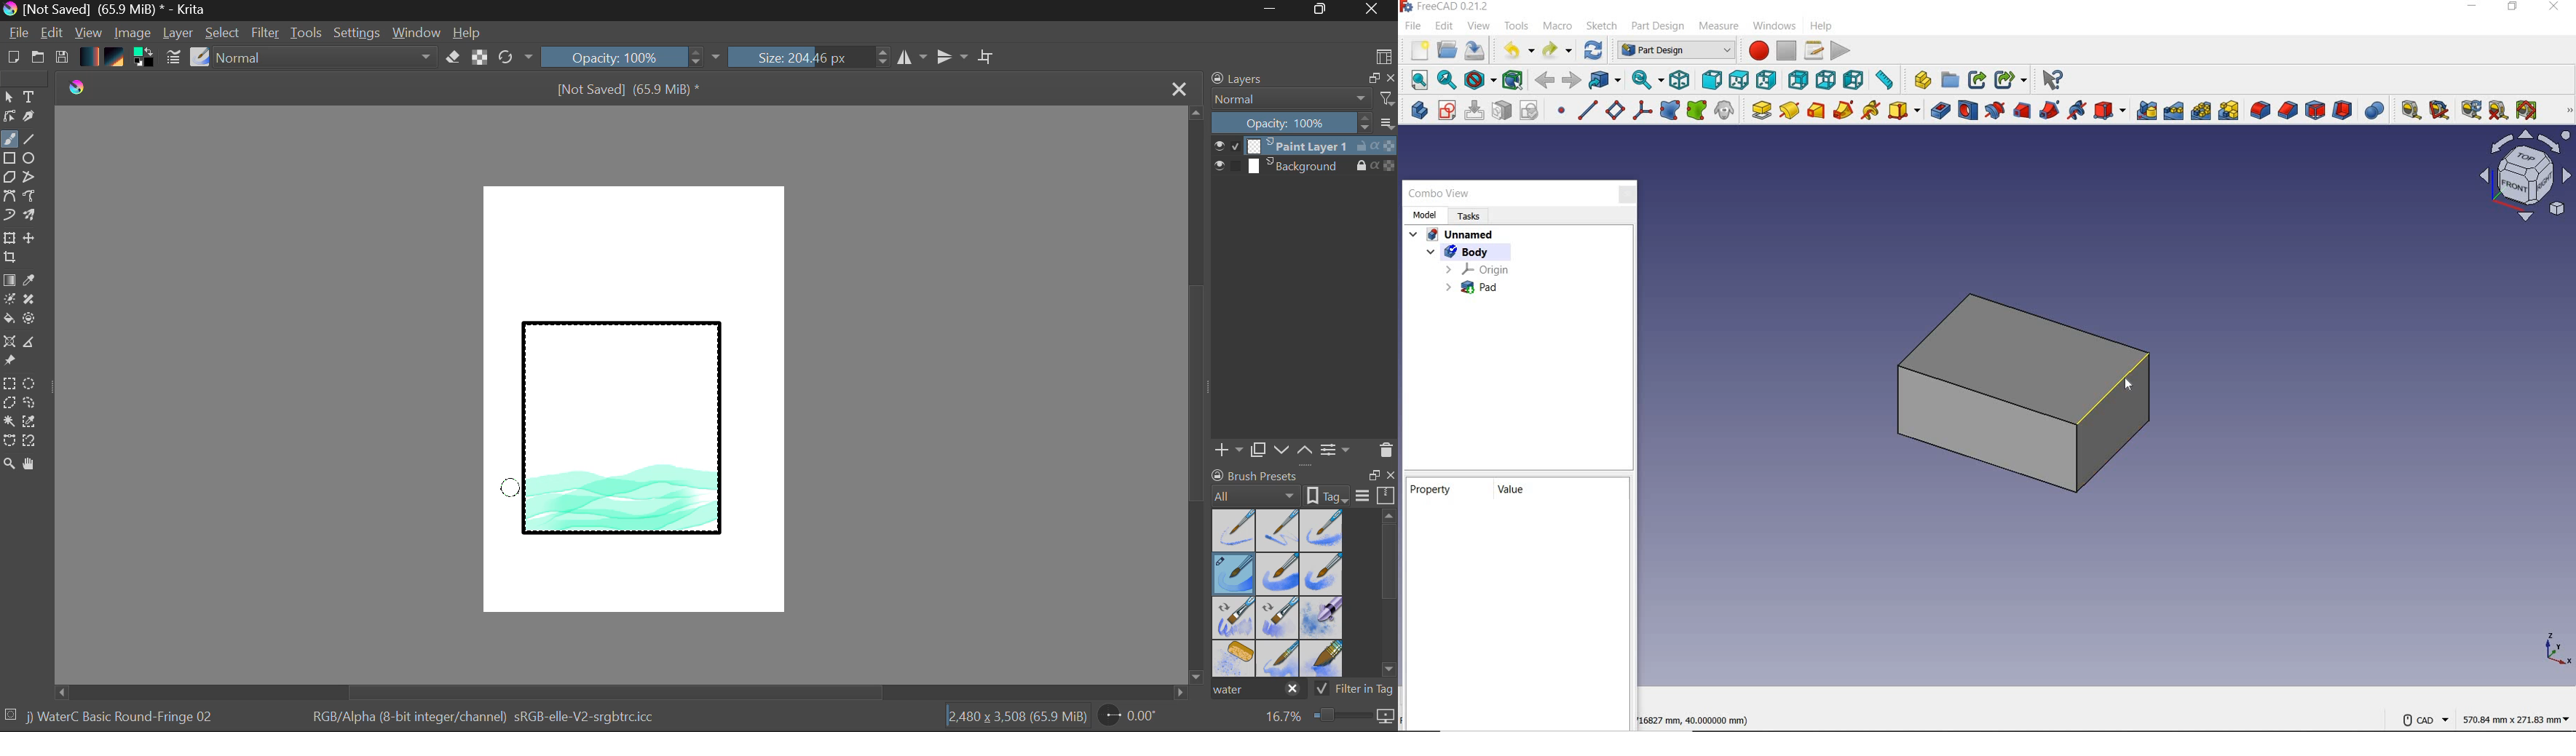 The height and width of the screenshot is (756, 2576). What do you see at coordinates (1872, 111) in the screenshot?
I see `additive helix` at bounding box center [1872, 111].